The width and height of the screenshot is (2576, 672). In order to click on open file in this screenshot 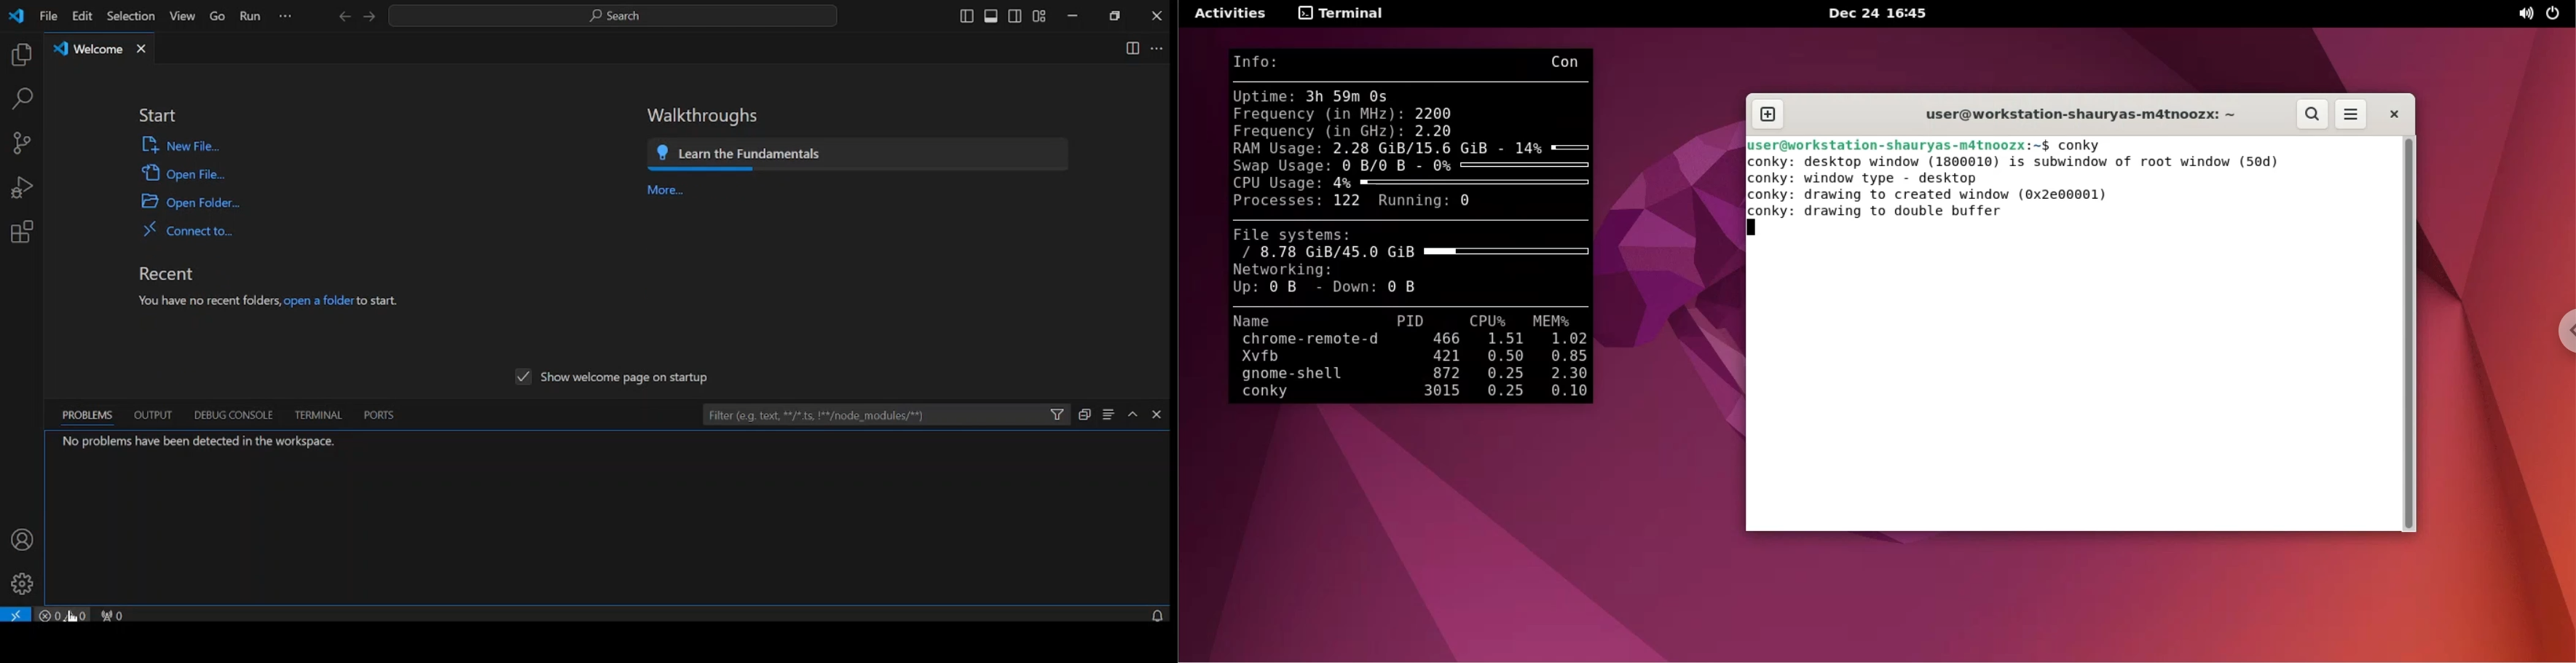, I will do `click(186, 173)`.